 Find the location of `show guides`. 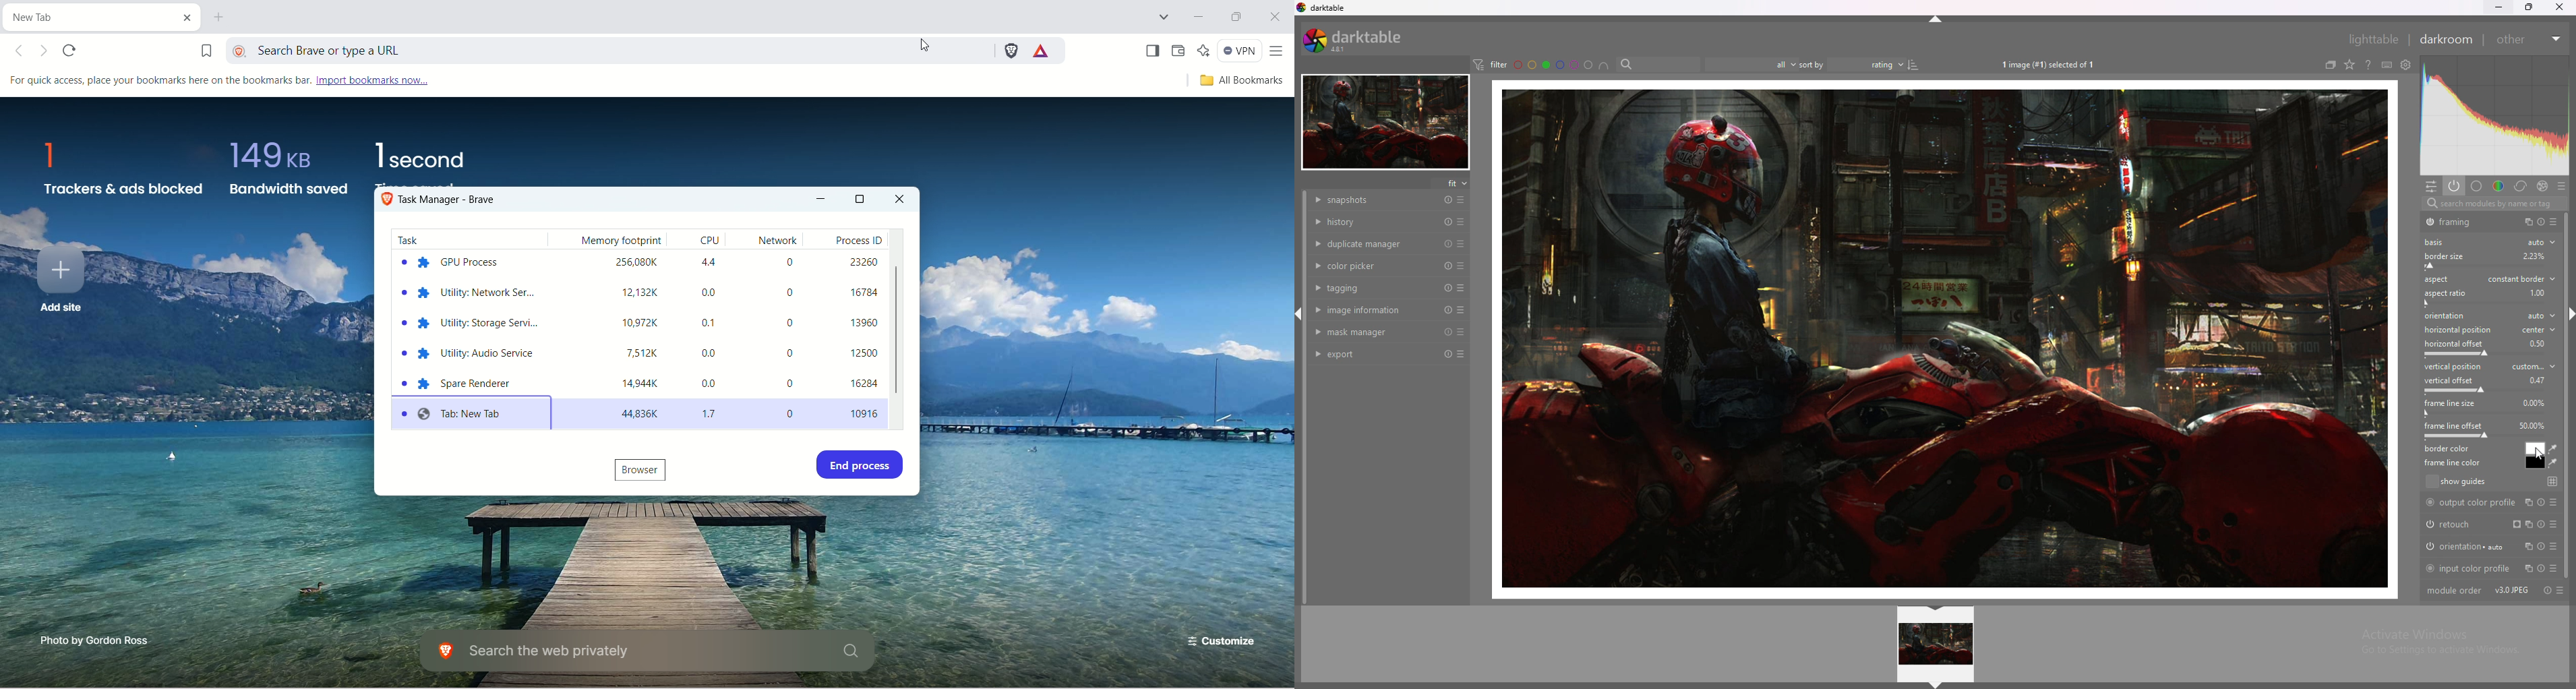

show guides is located at coordinates (2491, 482).